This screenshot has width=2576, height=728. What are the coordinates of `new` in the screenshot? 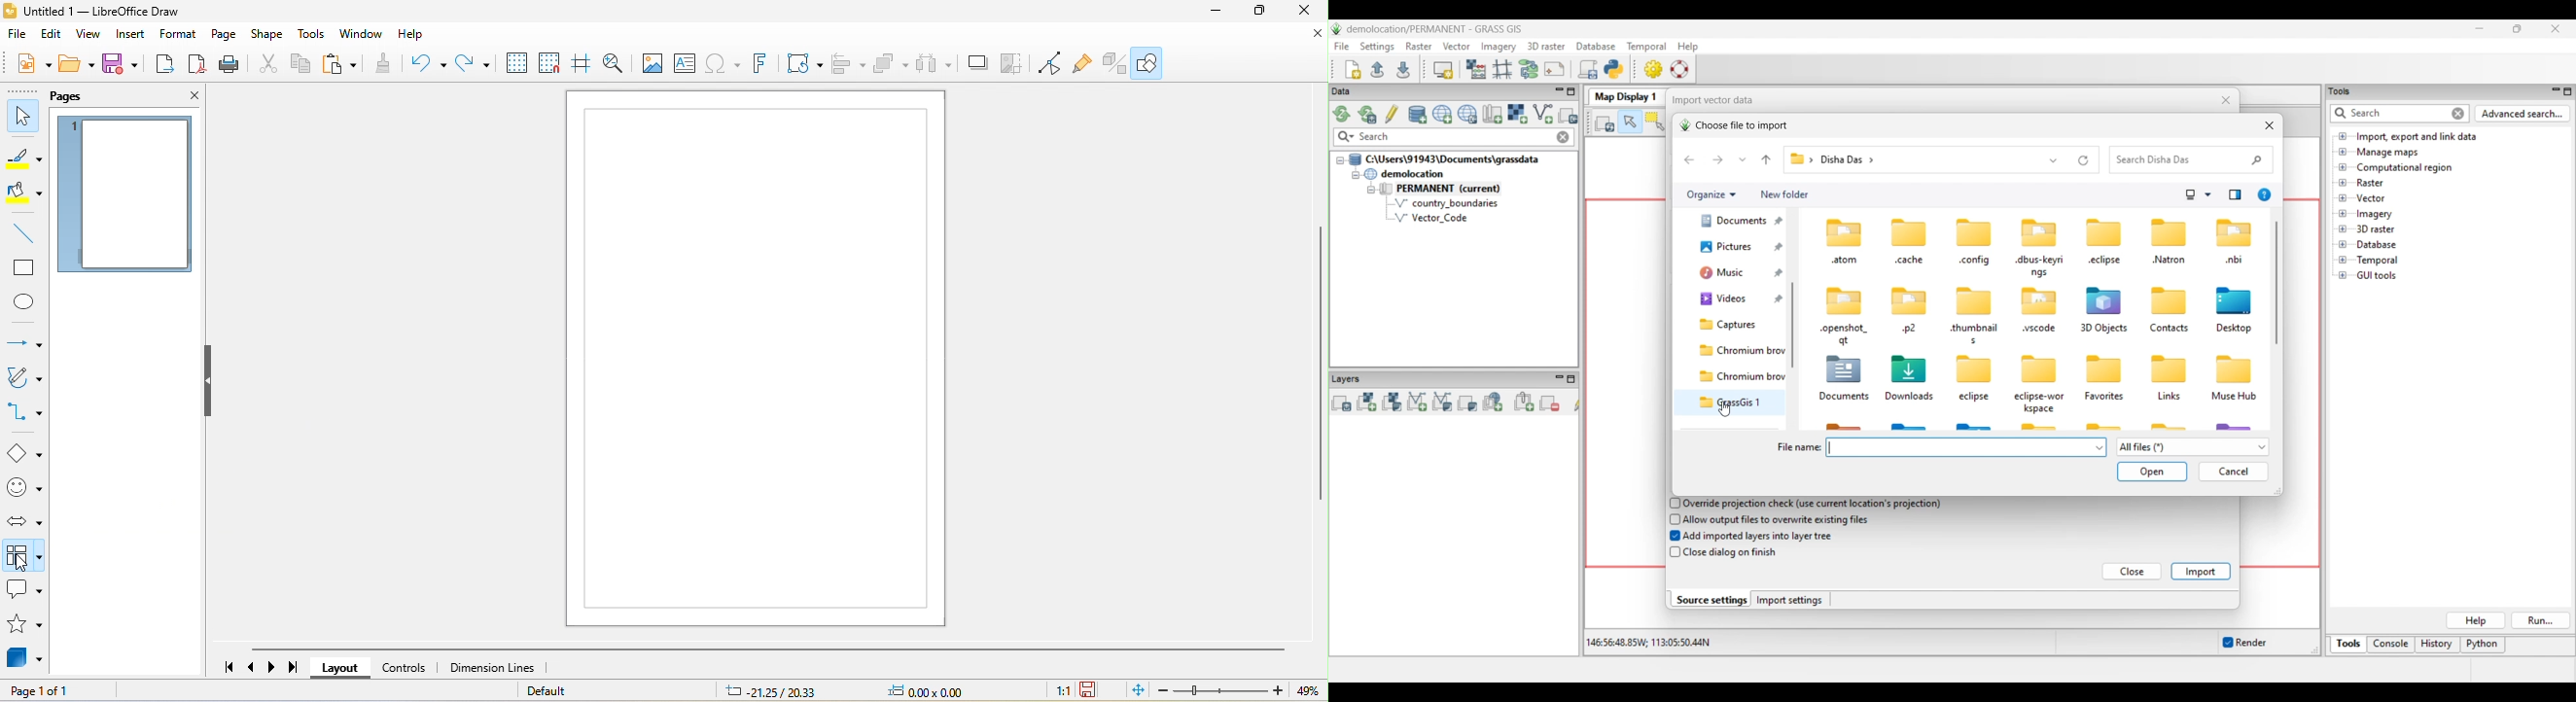 It's located at (34, 62).